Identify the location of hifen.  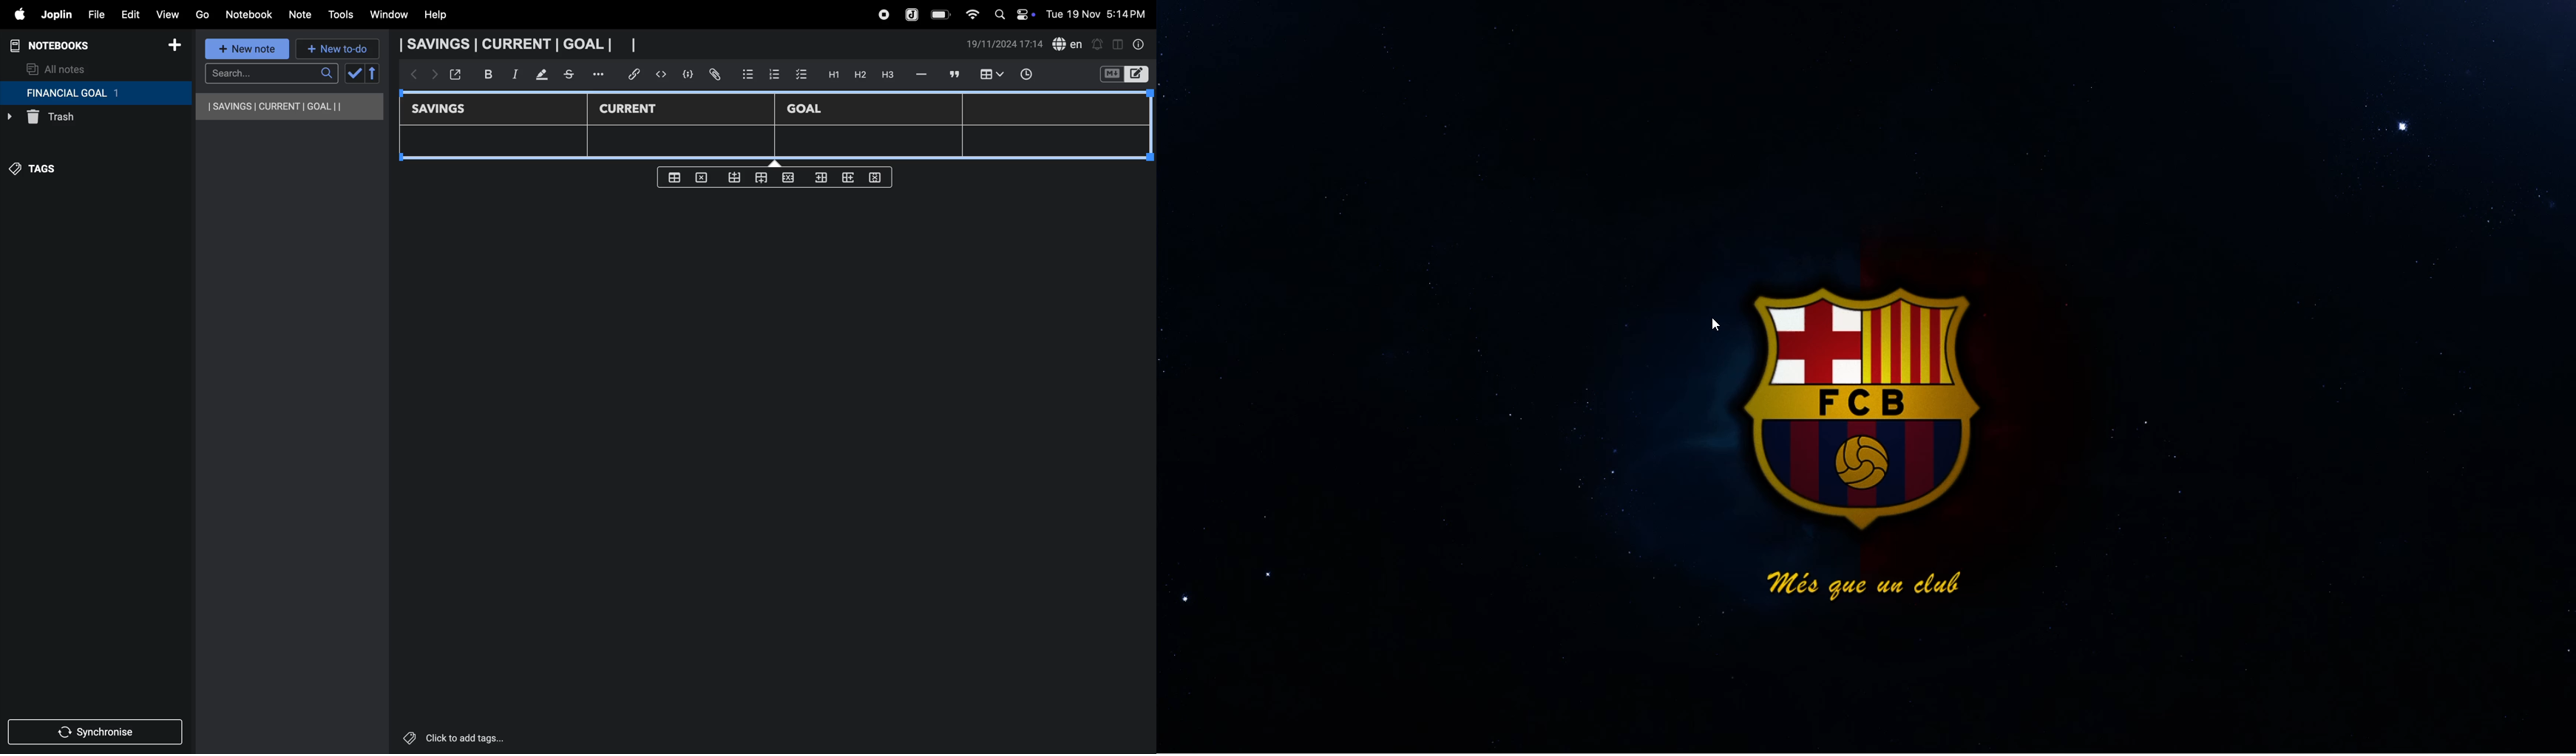
(923, 74).